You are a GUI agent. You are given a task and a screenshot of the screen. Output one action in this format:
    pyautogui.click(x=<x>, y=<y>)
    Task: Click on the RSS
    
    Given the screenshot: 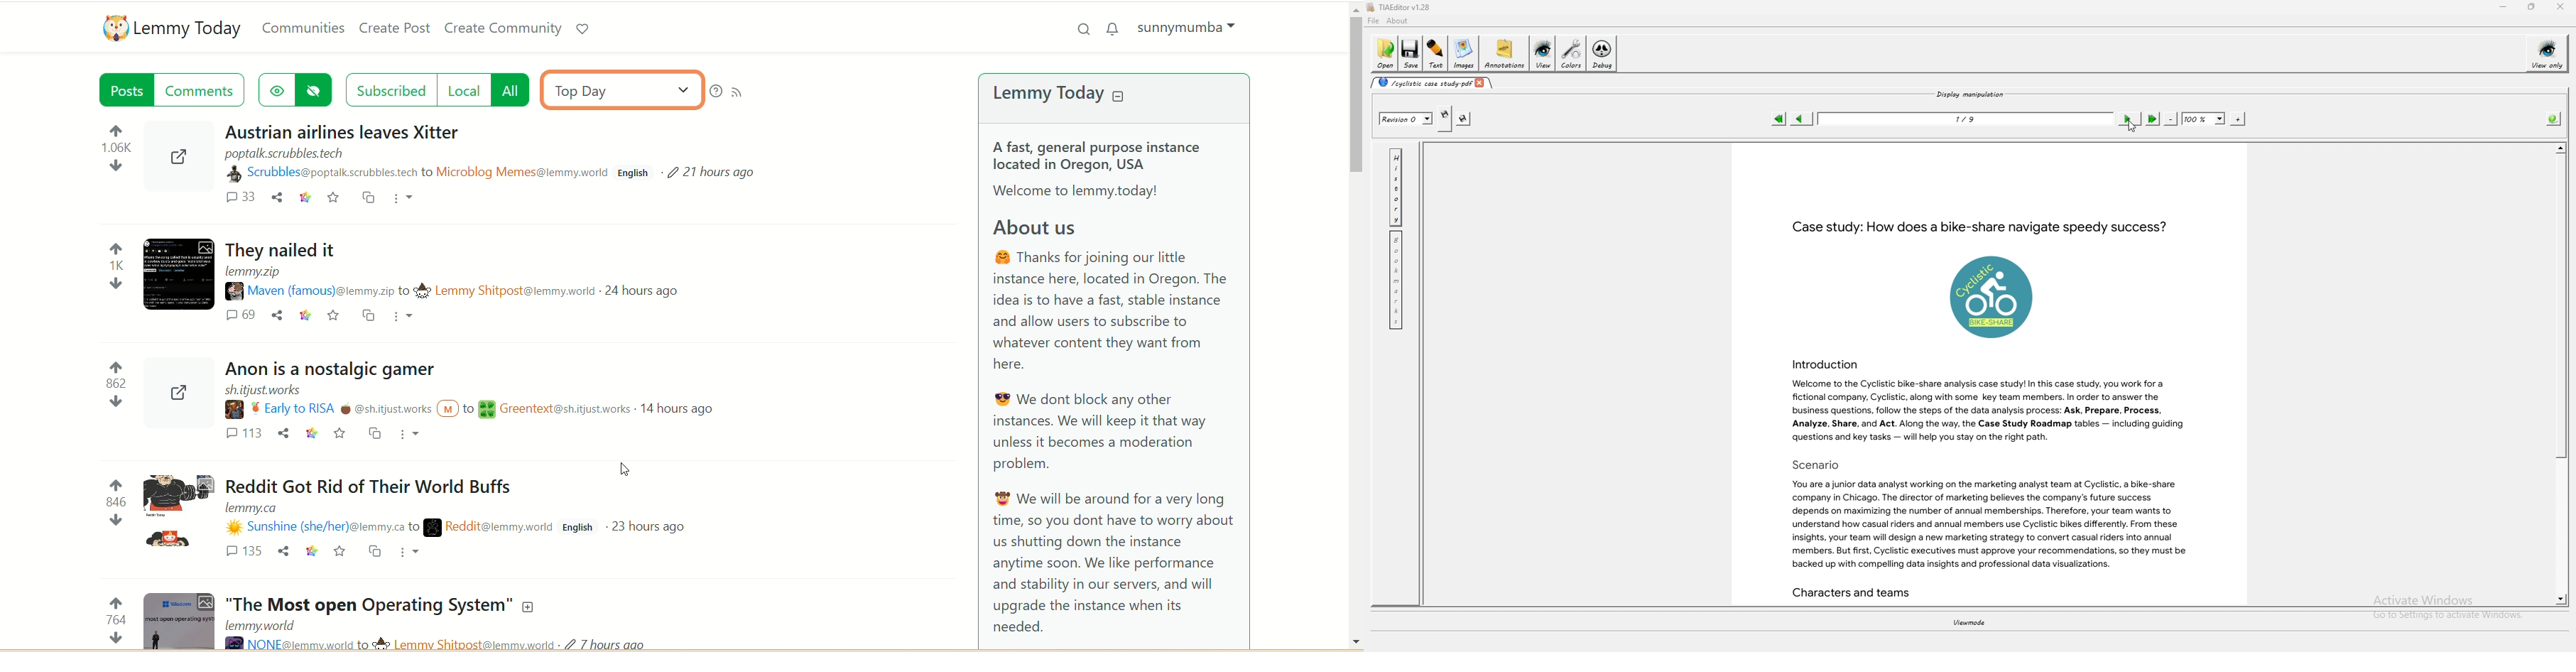 What is the action you would take?
    pyautogui.click(x=748, y=94)
    